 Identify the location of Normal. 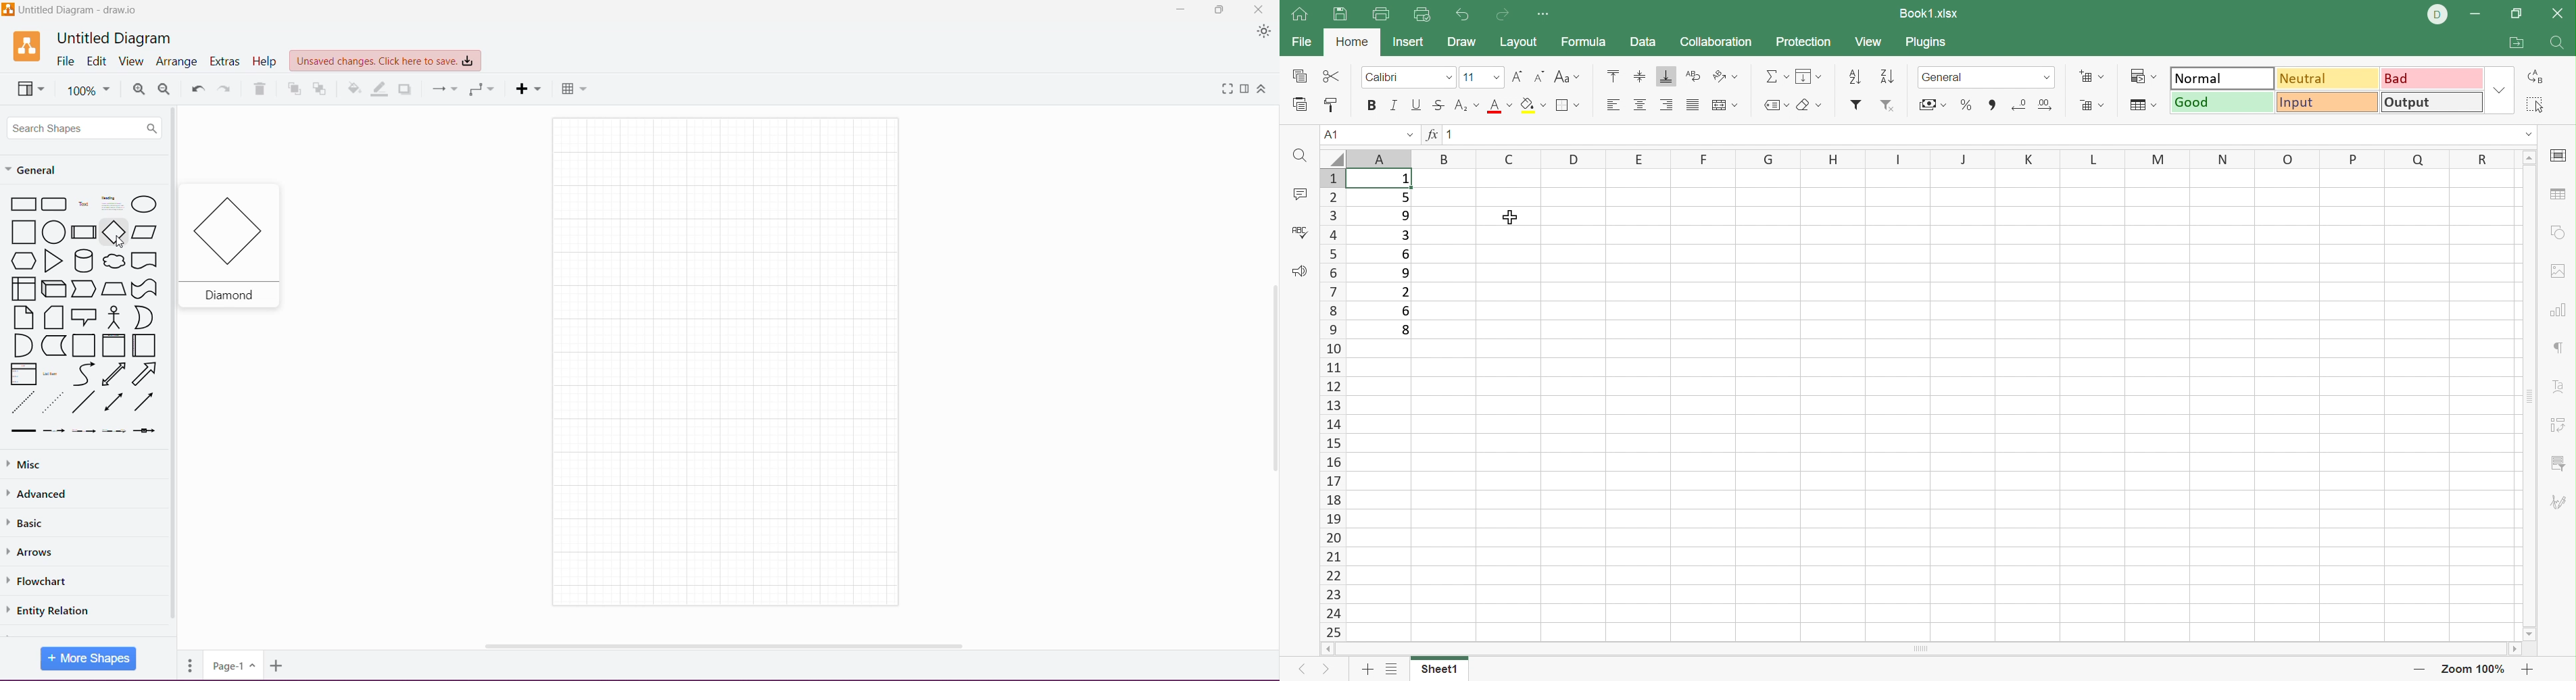
(2223, 77).